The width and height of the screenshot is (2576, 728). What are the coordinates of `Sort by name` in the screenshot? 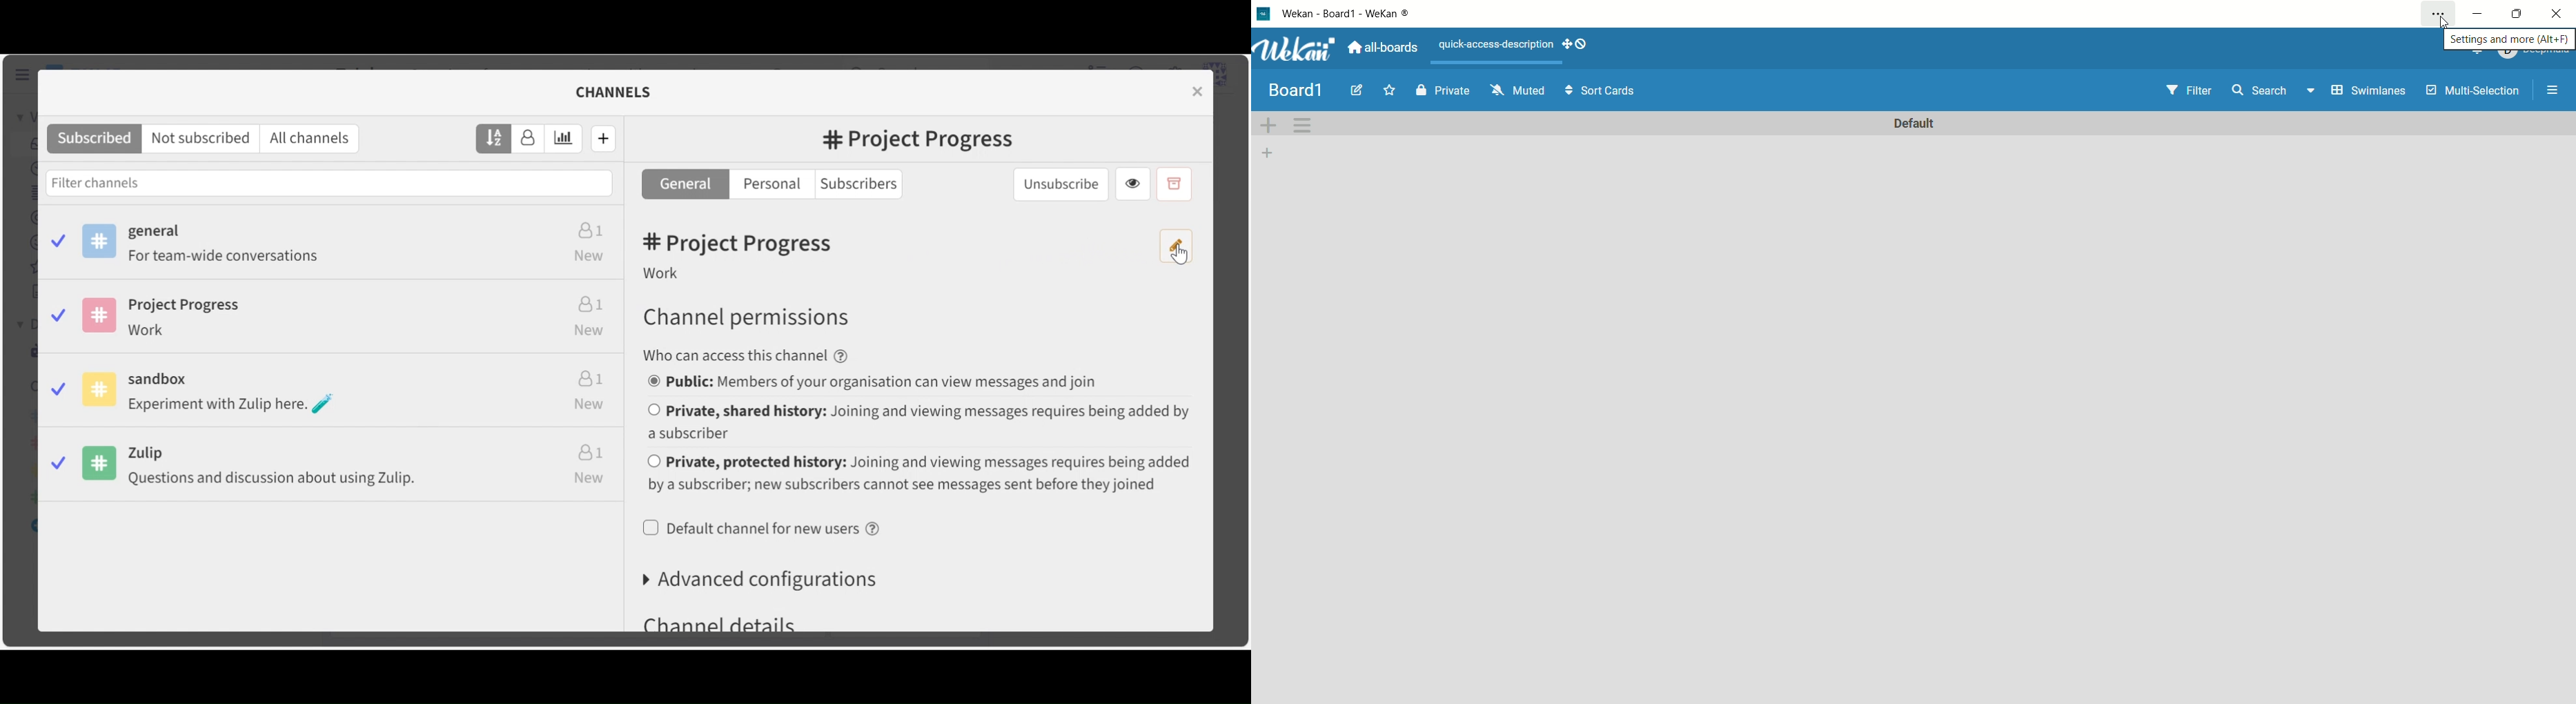 It's located at (492, 138).